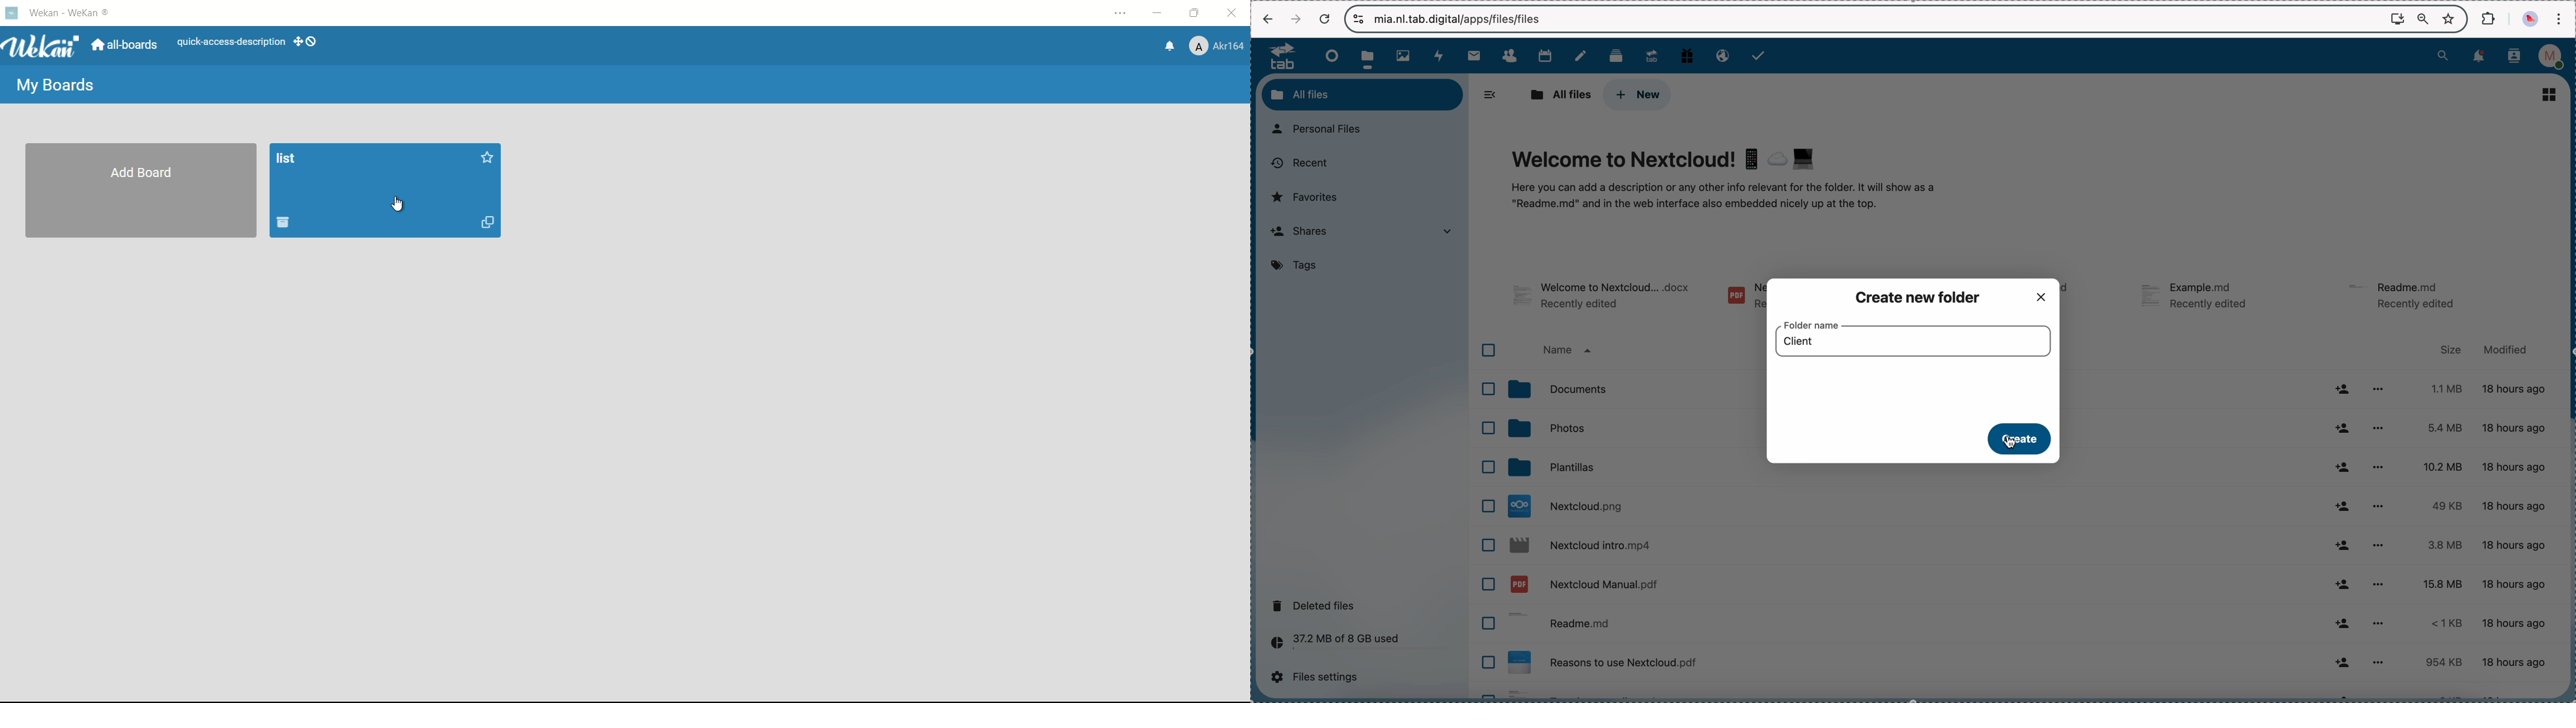 The height and width of the screenshot is (728, 2576). What do you see at coordinates (2342, 388) in the screenshot?
I see `share` at bounding box center [2342, 388].